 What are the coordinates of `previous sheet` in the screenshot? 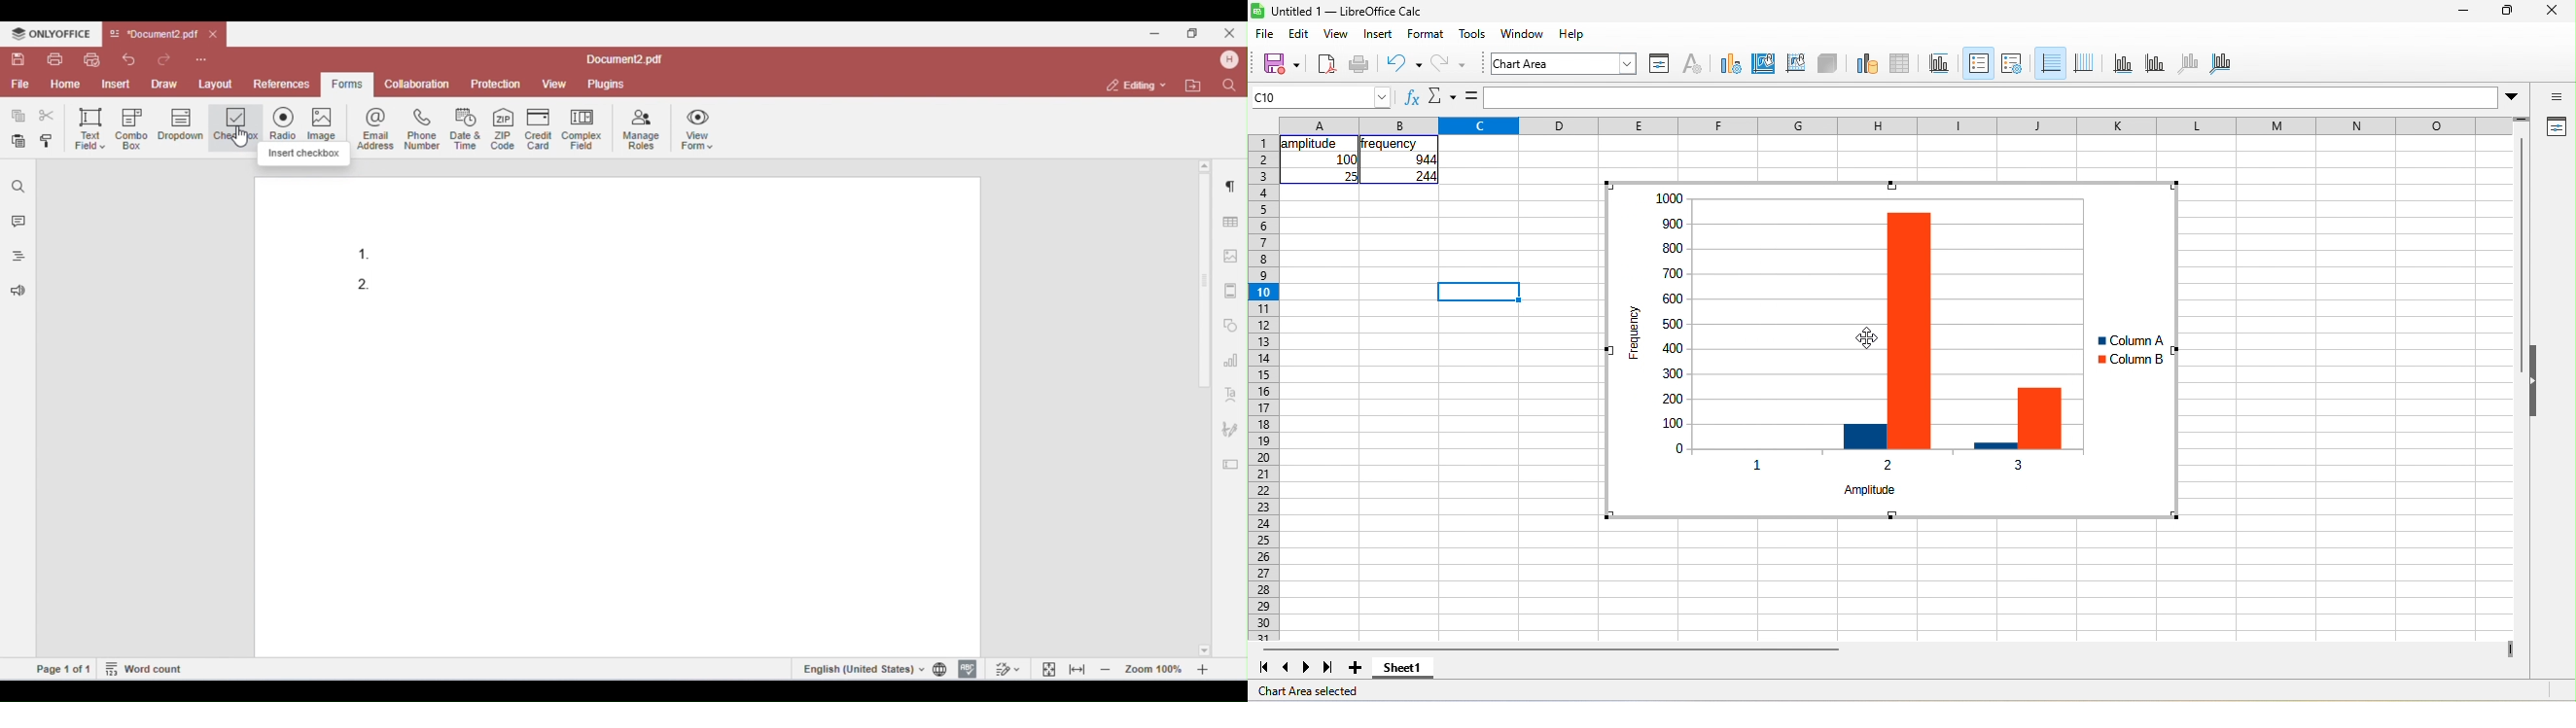 It's located at (1287, 668).